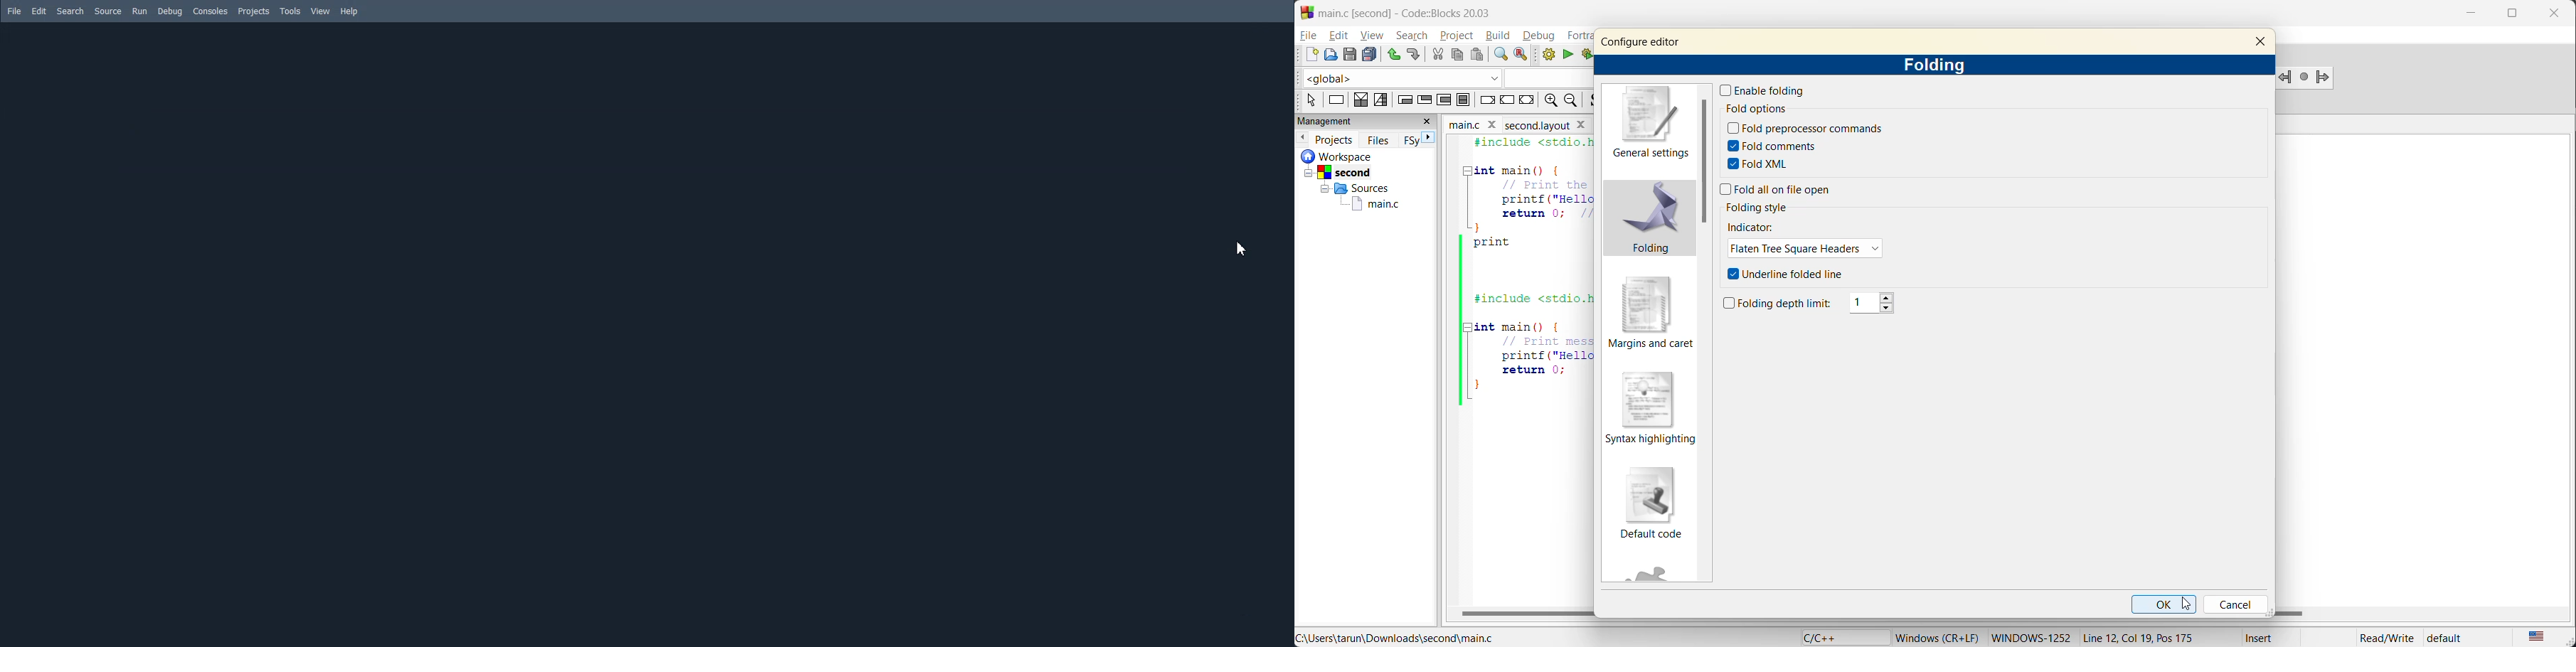  What do you see at coordinates (1486, 101) in the screenshot?
I see `break instruction` at bounding box center [1486, 101].